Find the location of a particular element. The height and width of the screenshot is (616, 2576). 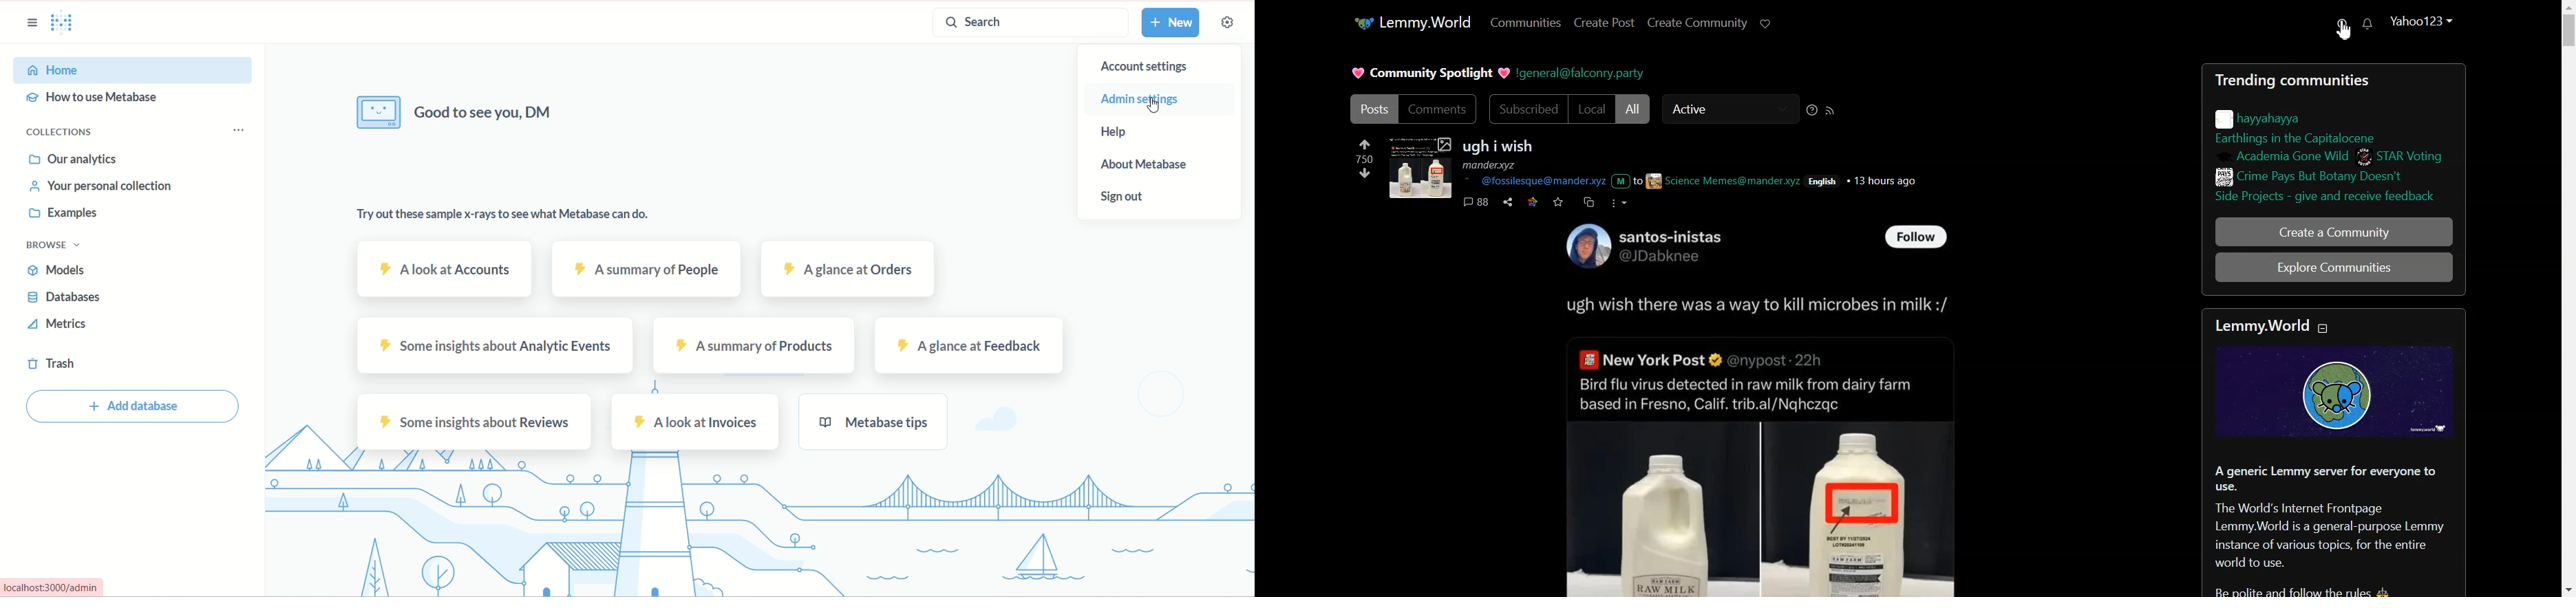

All is located at coordinates (1635, 109).